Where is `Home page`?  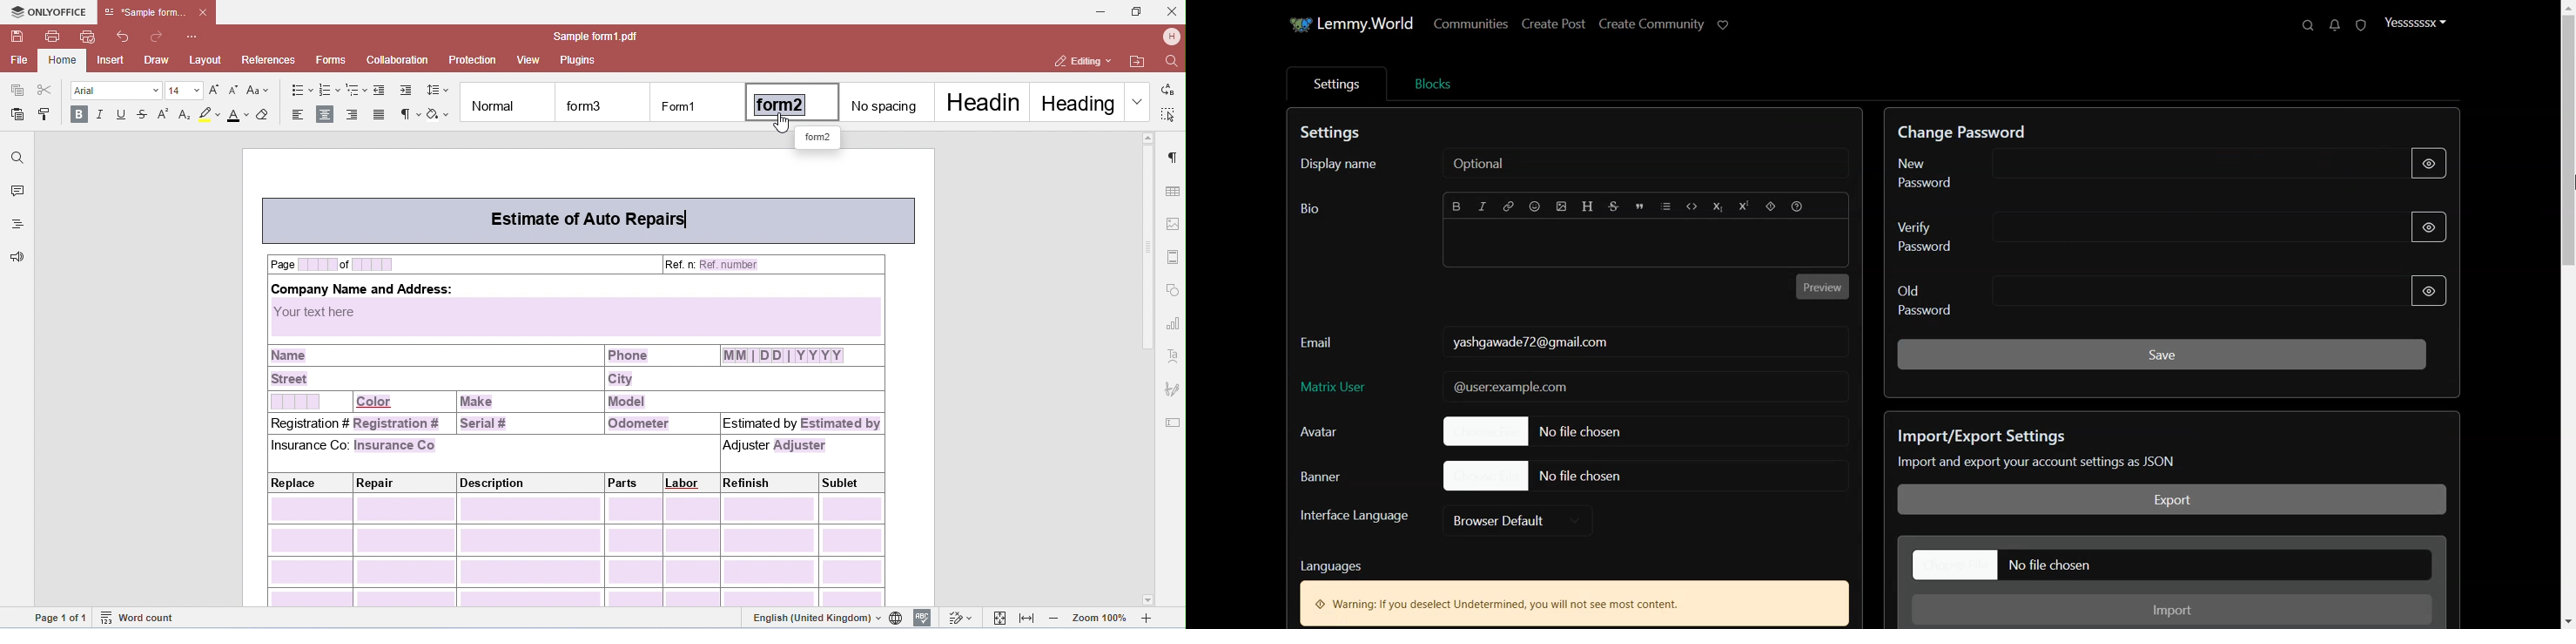
Home page is located at coordinates (1349, 25).